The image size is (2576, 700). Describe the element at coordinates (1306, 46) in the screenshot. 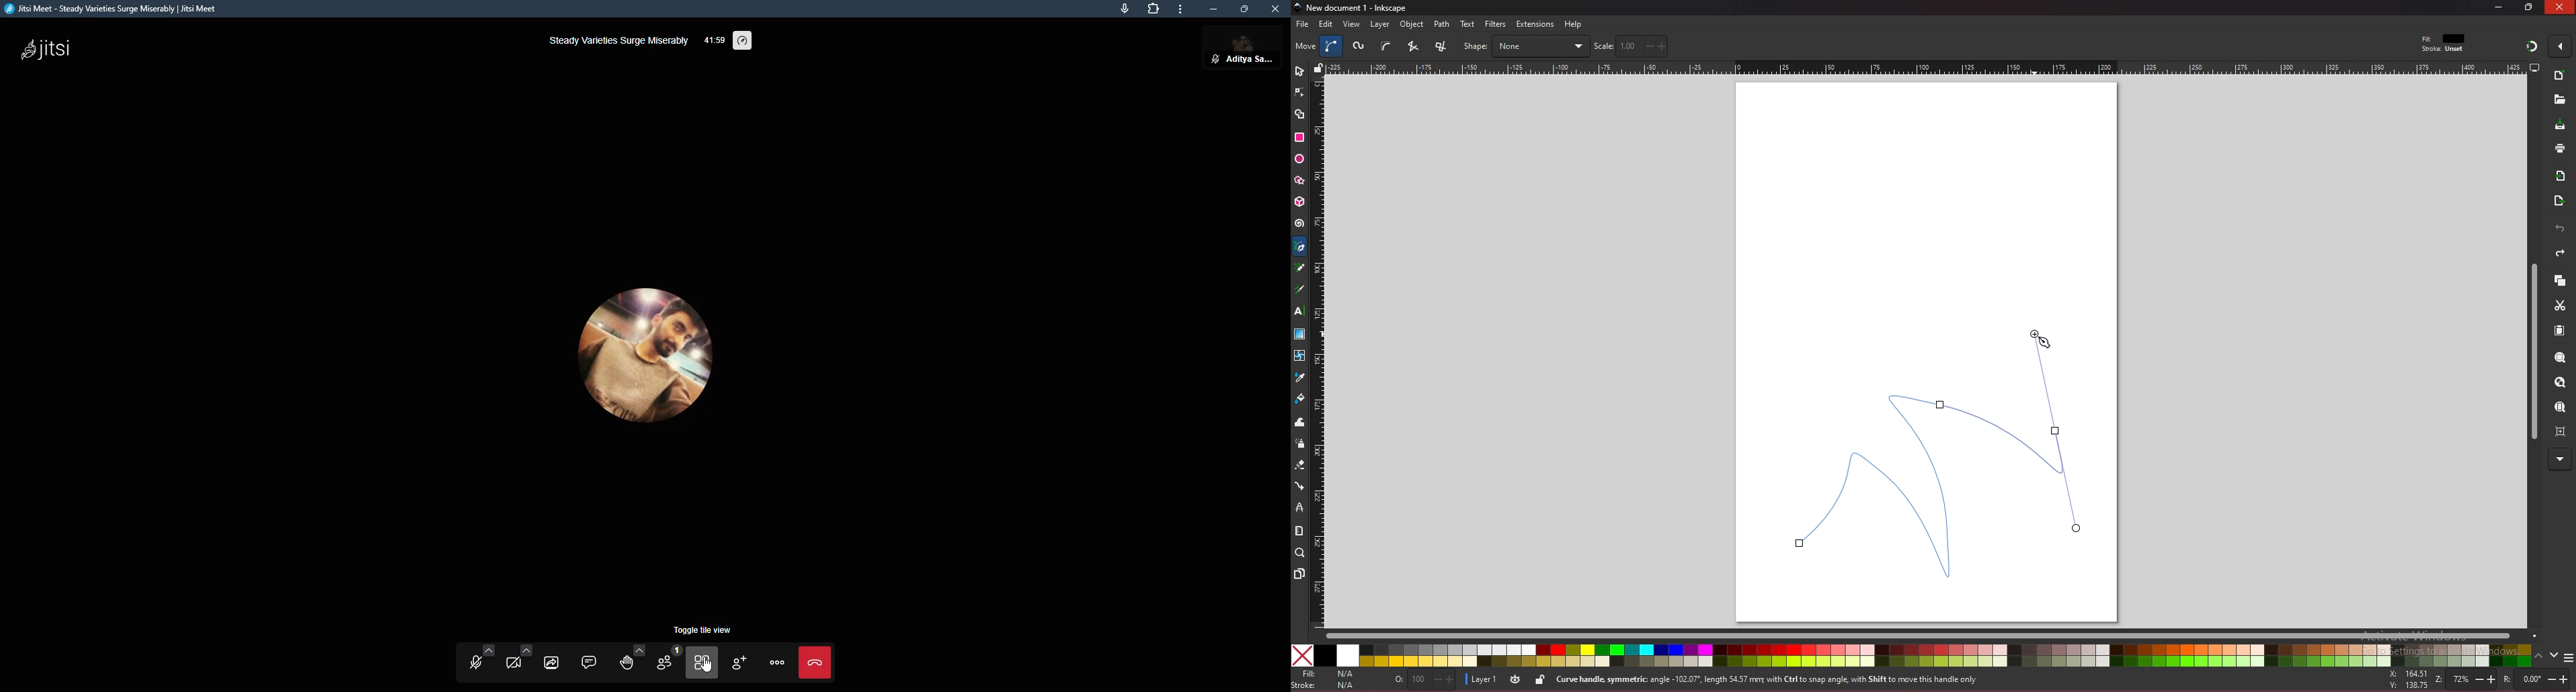

I see `move` at that location.